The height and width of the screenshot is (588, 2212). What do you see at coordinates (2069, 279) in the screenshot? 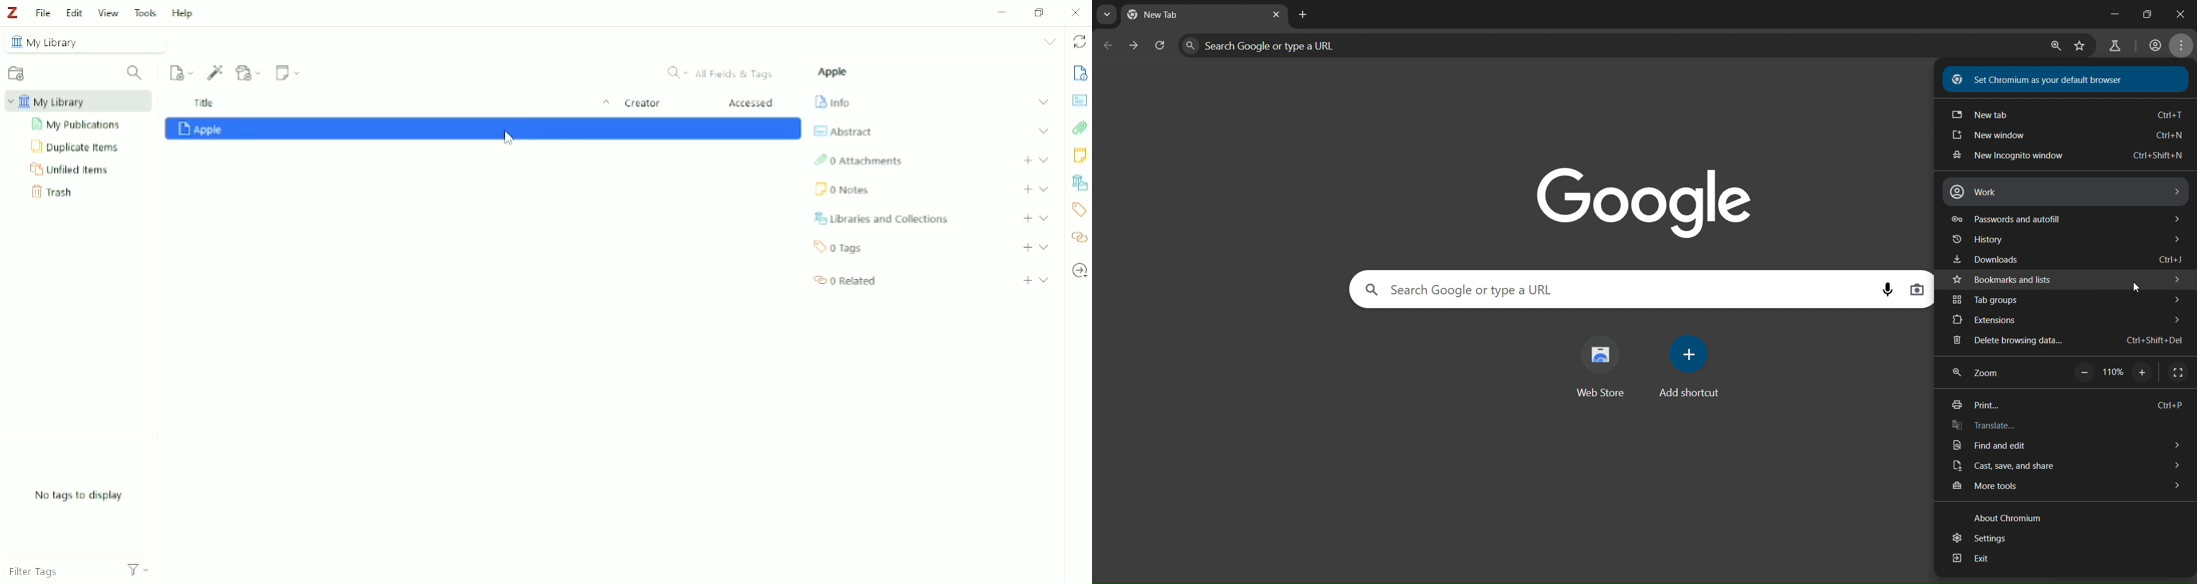
I see `bookmarks and lists` at bounding box center [2069, 279].